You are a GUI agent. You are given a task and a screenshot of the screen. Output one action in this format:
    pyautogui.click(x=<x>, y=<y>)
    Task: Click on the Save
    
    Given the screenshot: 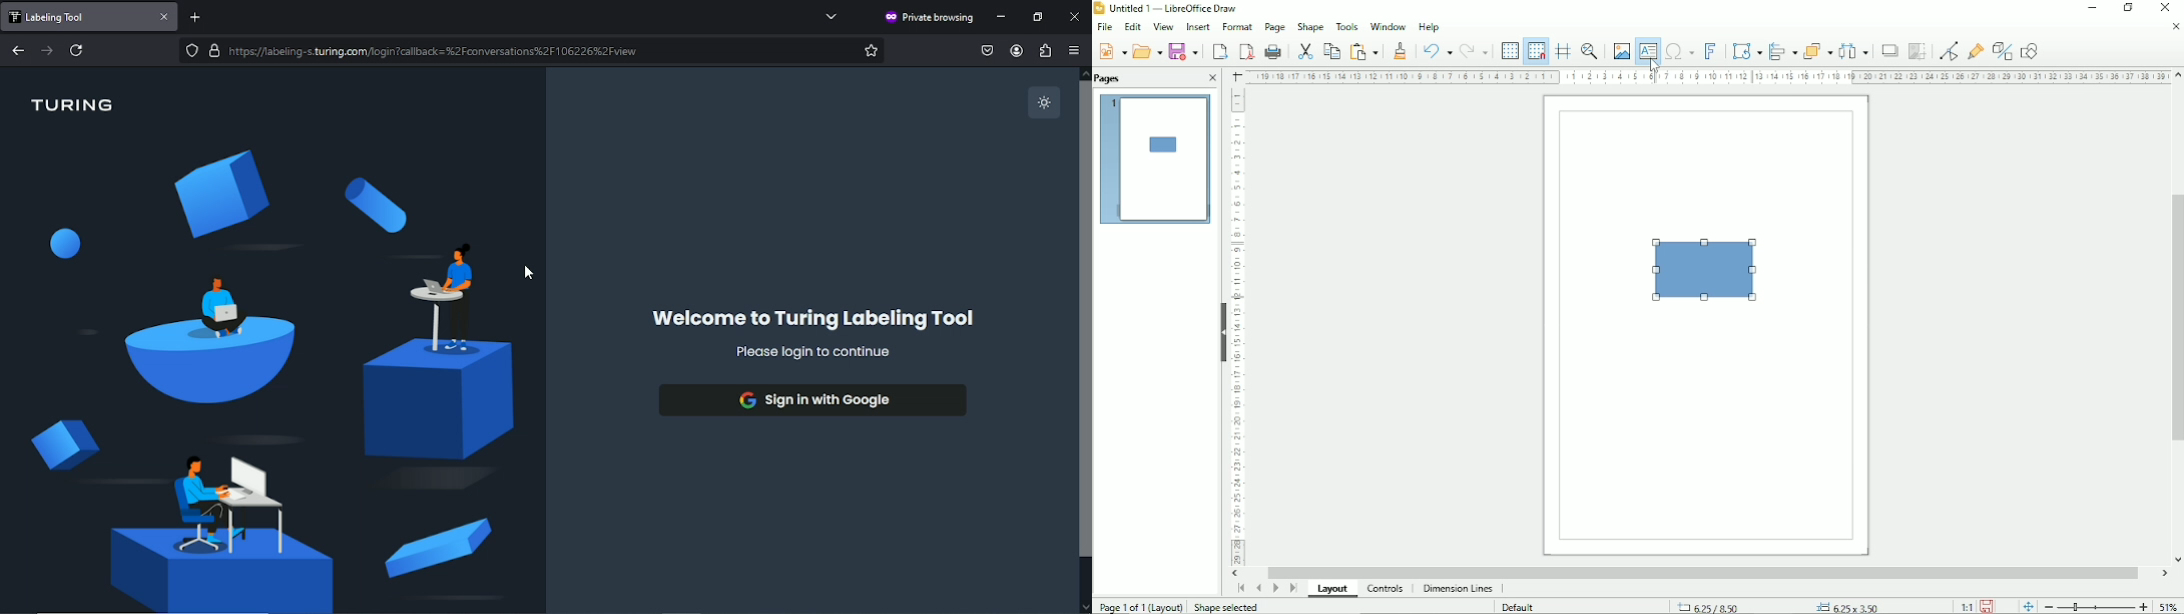 What is the action you would take?
    pyautogui.click(x=1987, y=607)
    